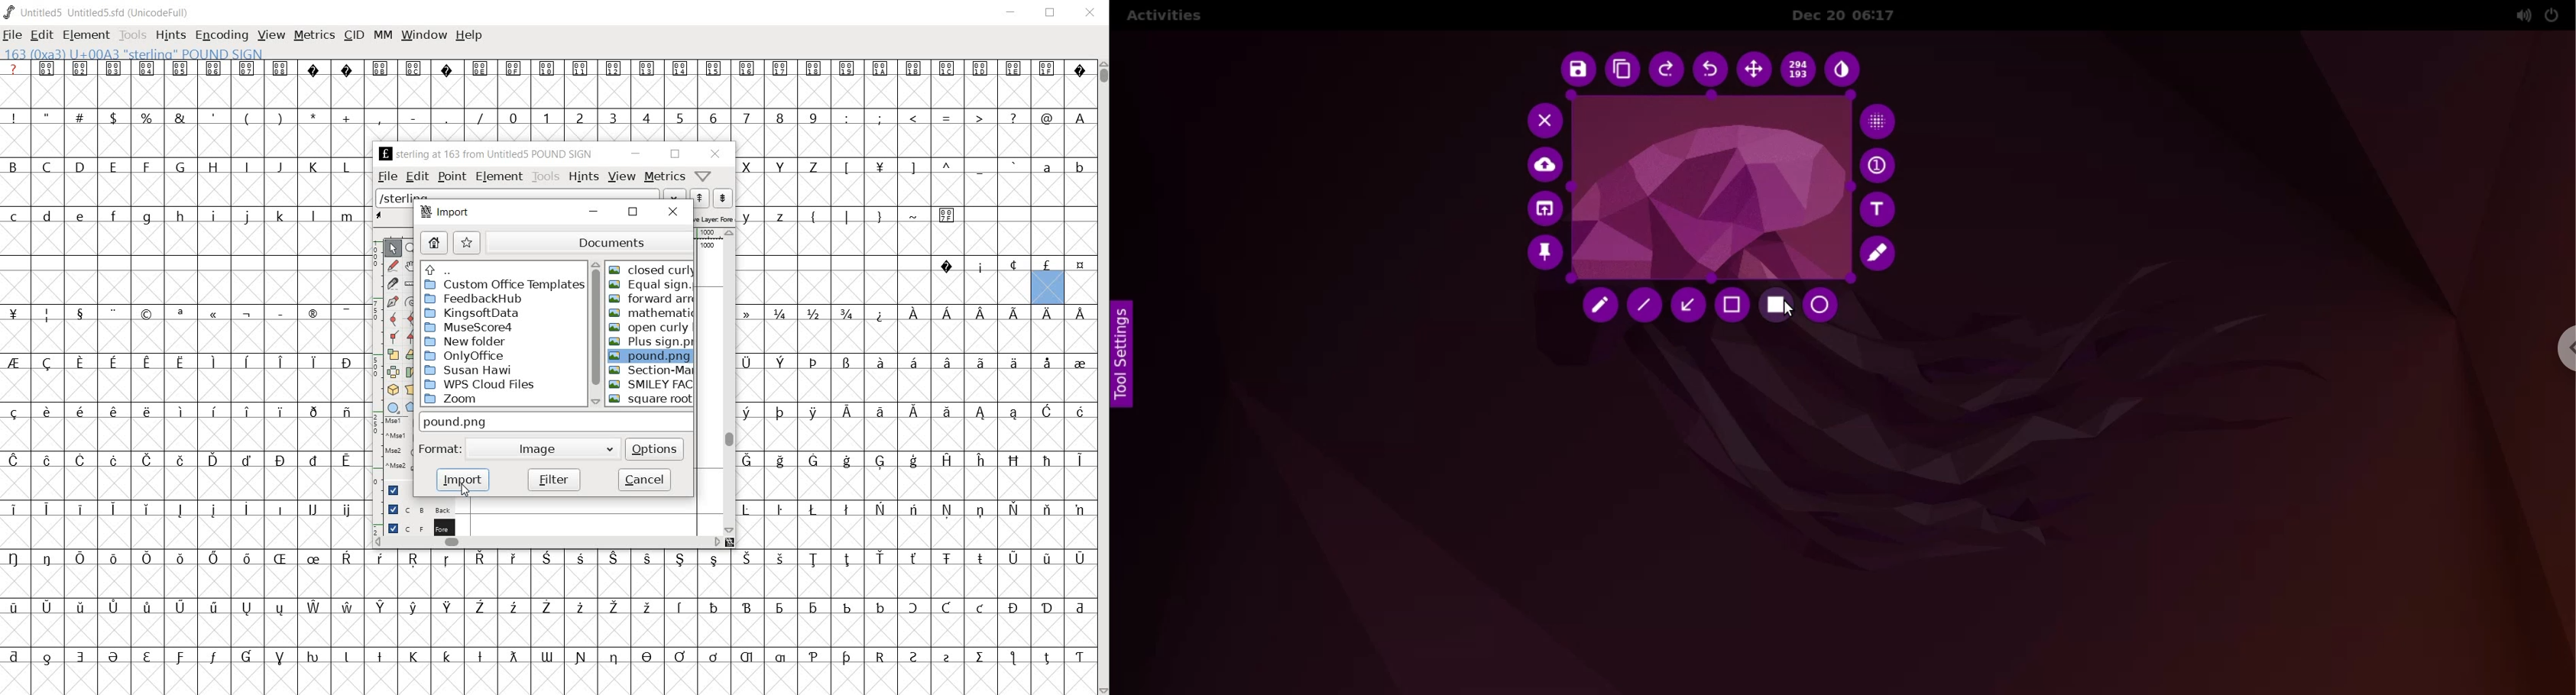 This screenshot has width=2576, height=700. What do you see at coordinates (214, 608) in the screenshot?
I see `Symbol` at bounding box center [214, 608].